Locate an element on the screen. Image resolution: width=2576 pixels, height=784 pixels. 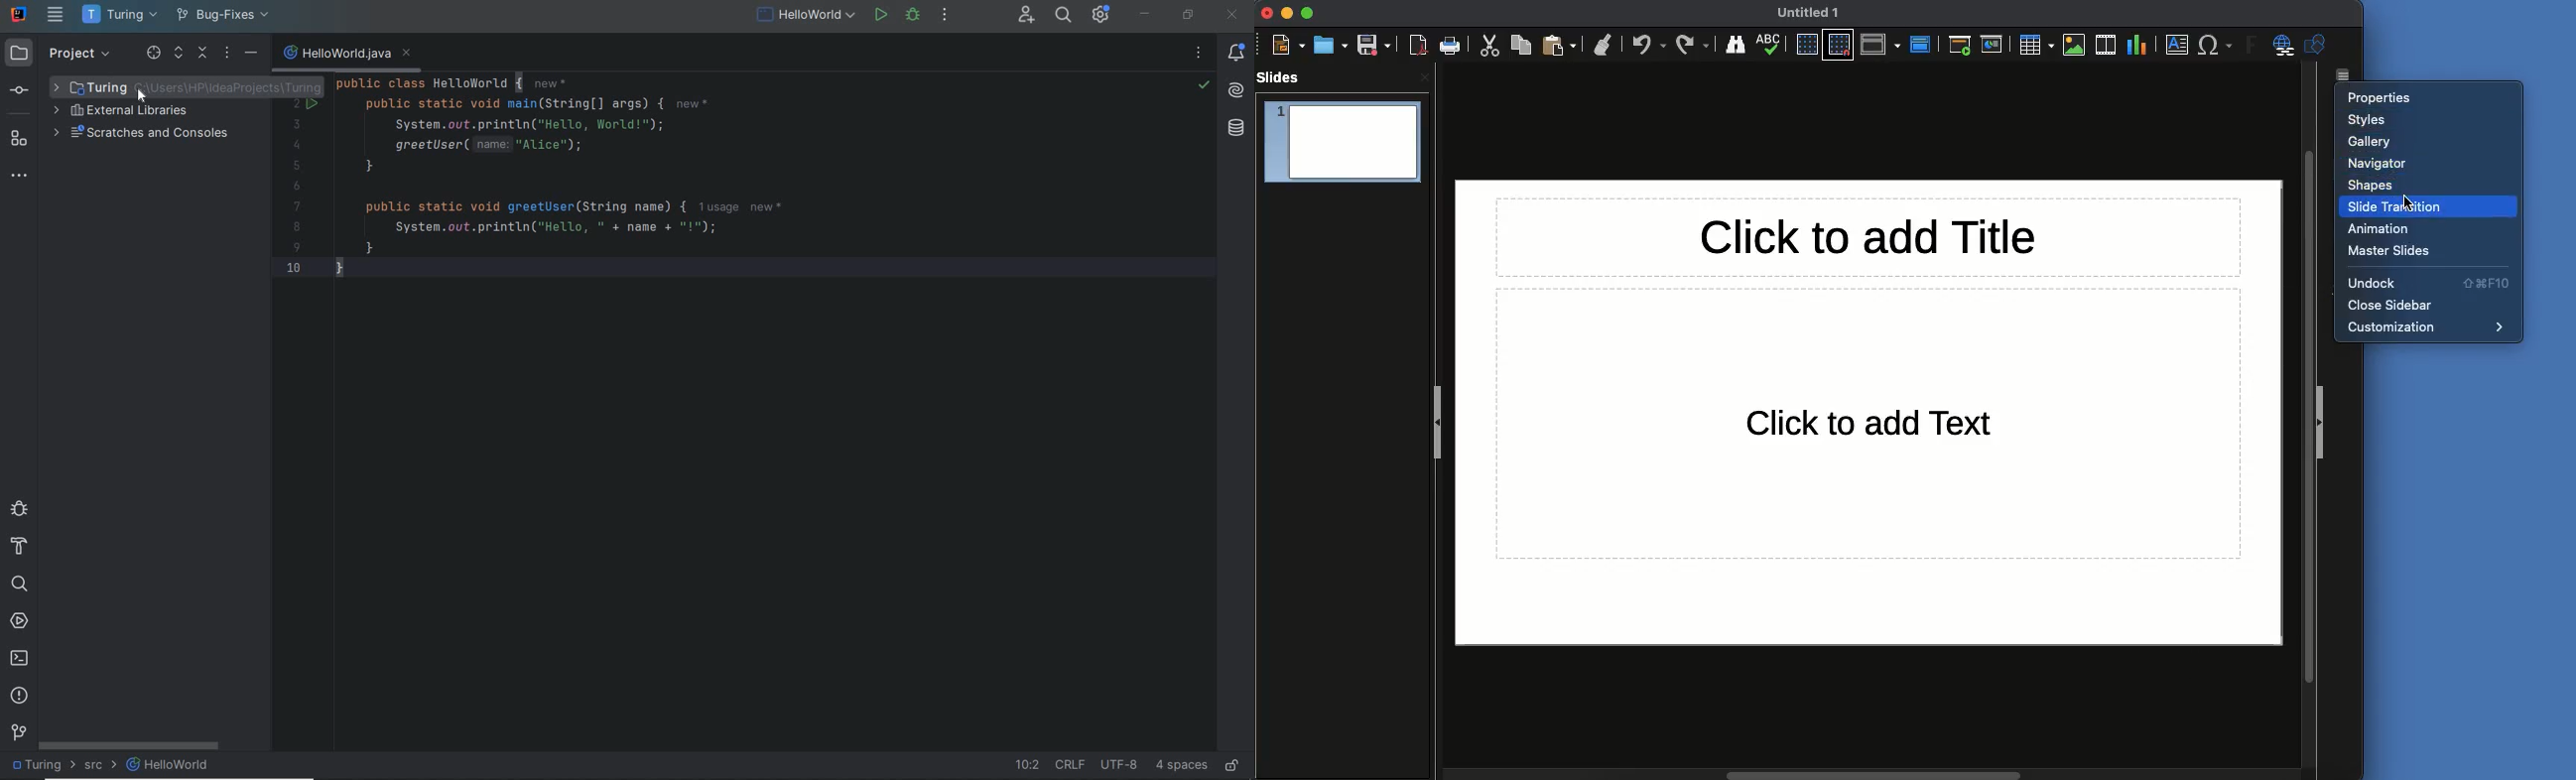
Snap to grid is located at coordinates (1839, 45).